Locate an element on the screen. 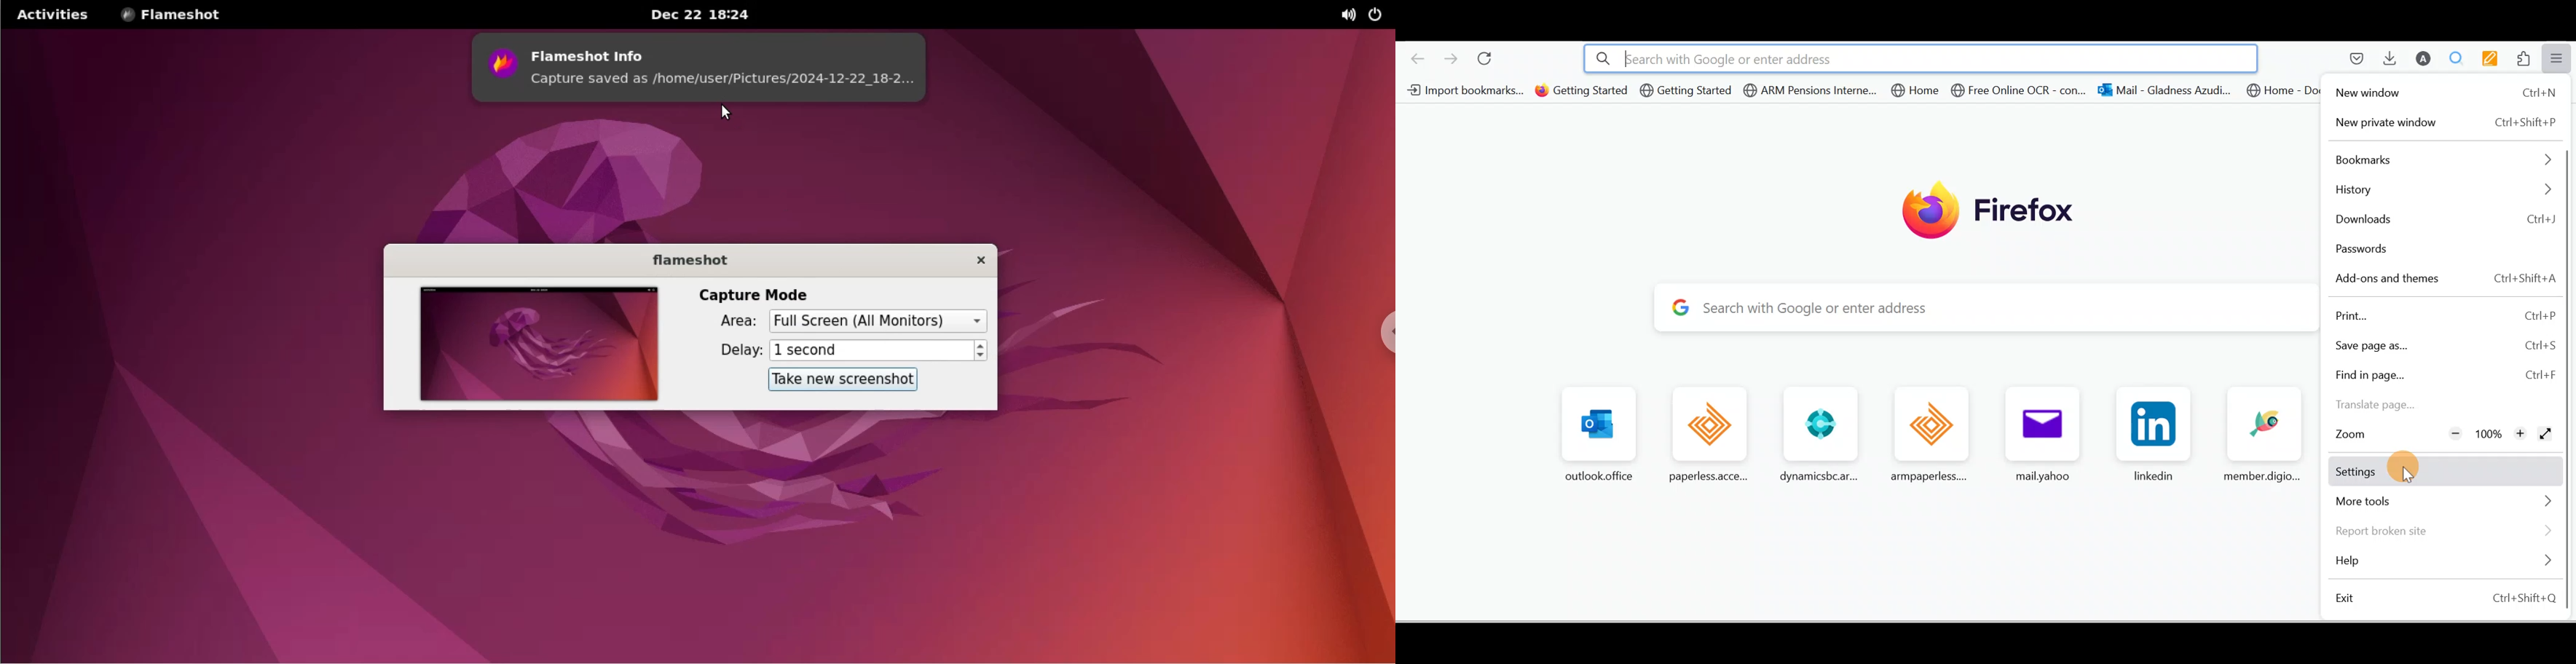 The width and height of the screenshot is (2576, 672). Bookmark 1 is located at coordinates (1464, 90).